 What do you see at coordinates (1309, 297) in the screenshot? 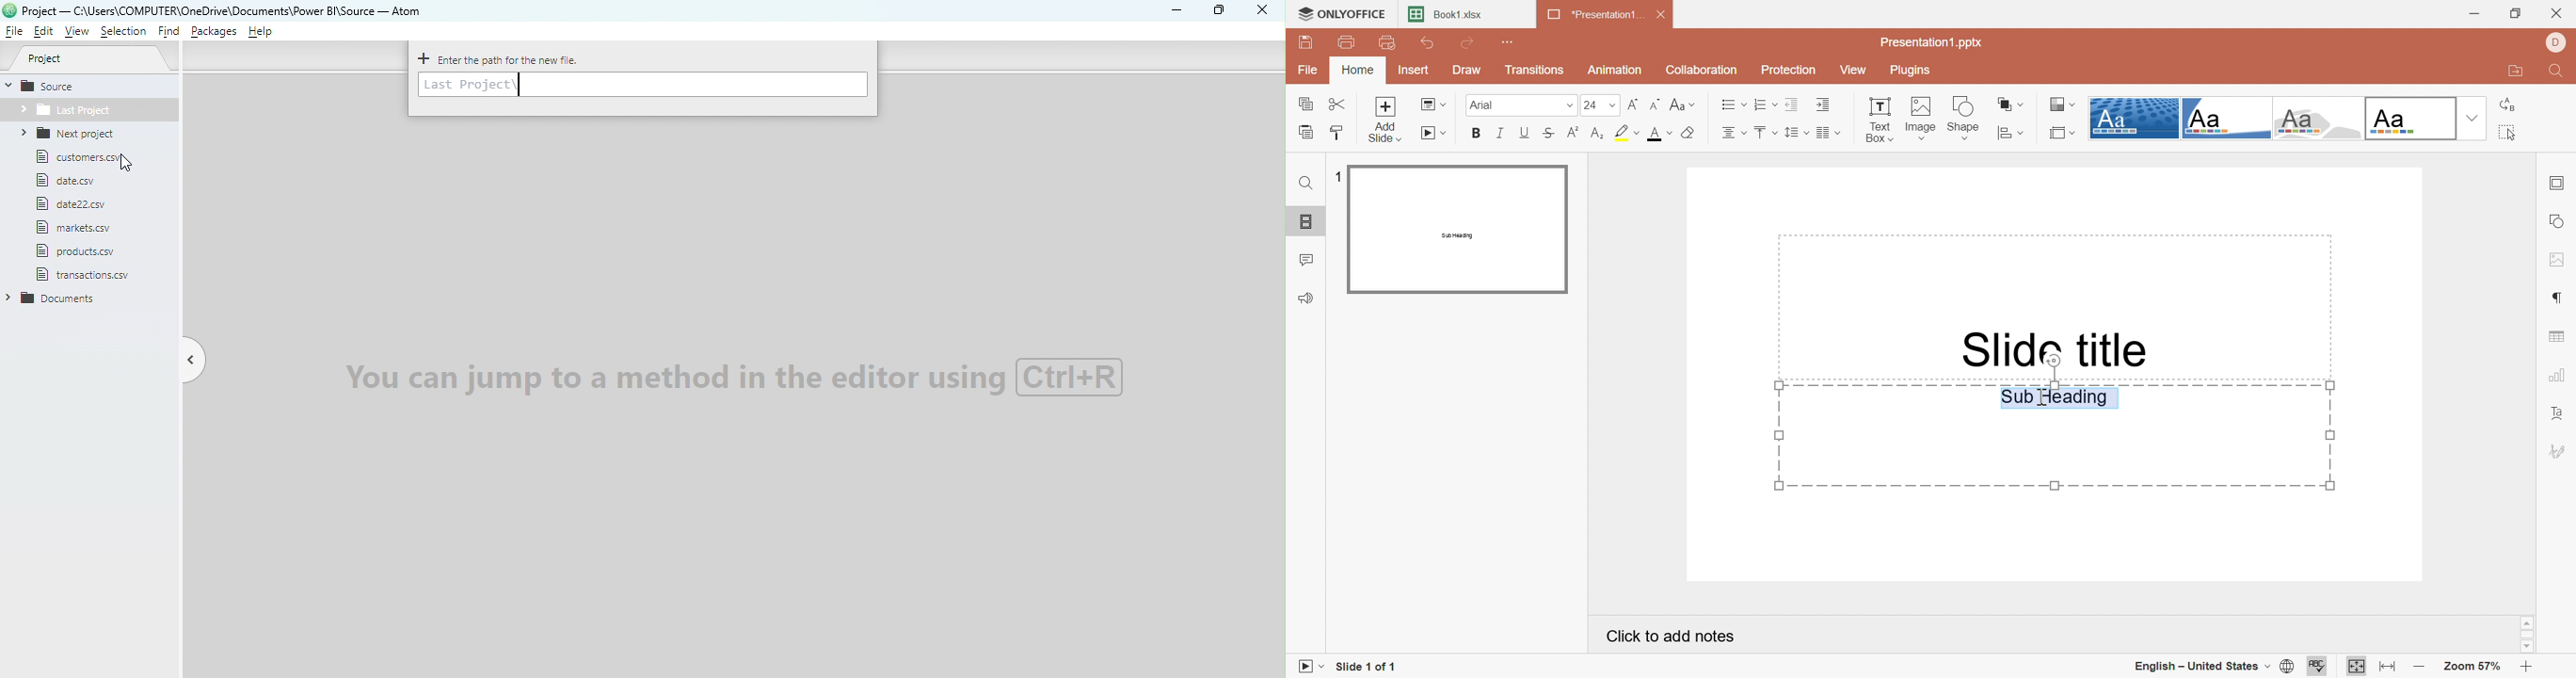
I see `Feedback & Support` at bounding box center [1309, 297].